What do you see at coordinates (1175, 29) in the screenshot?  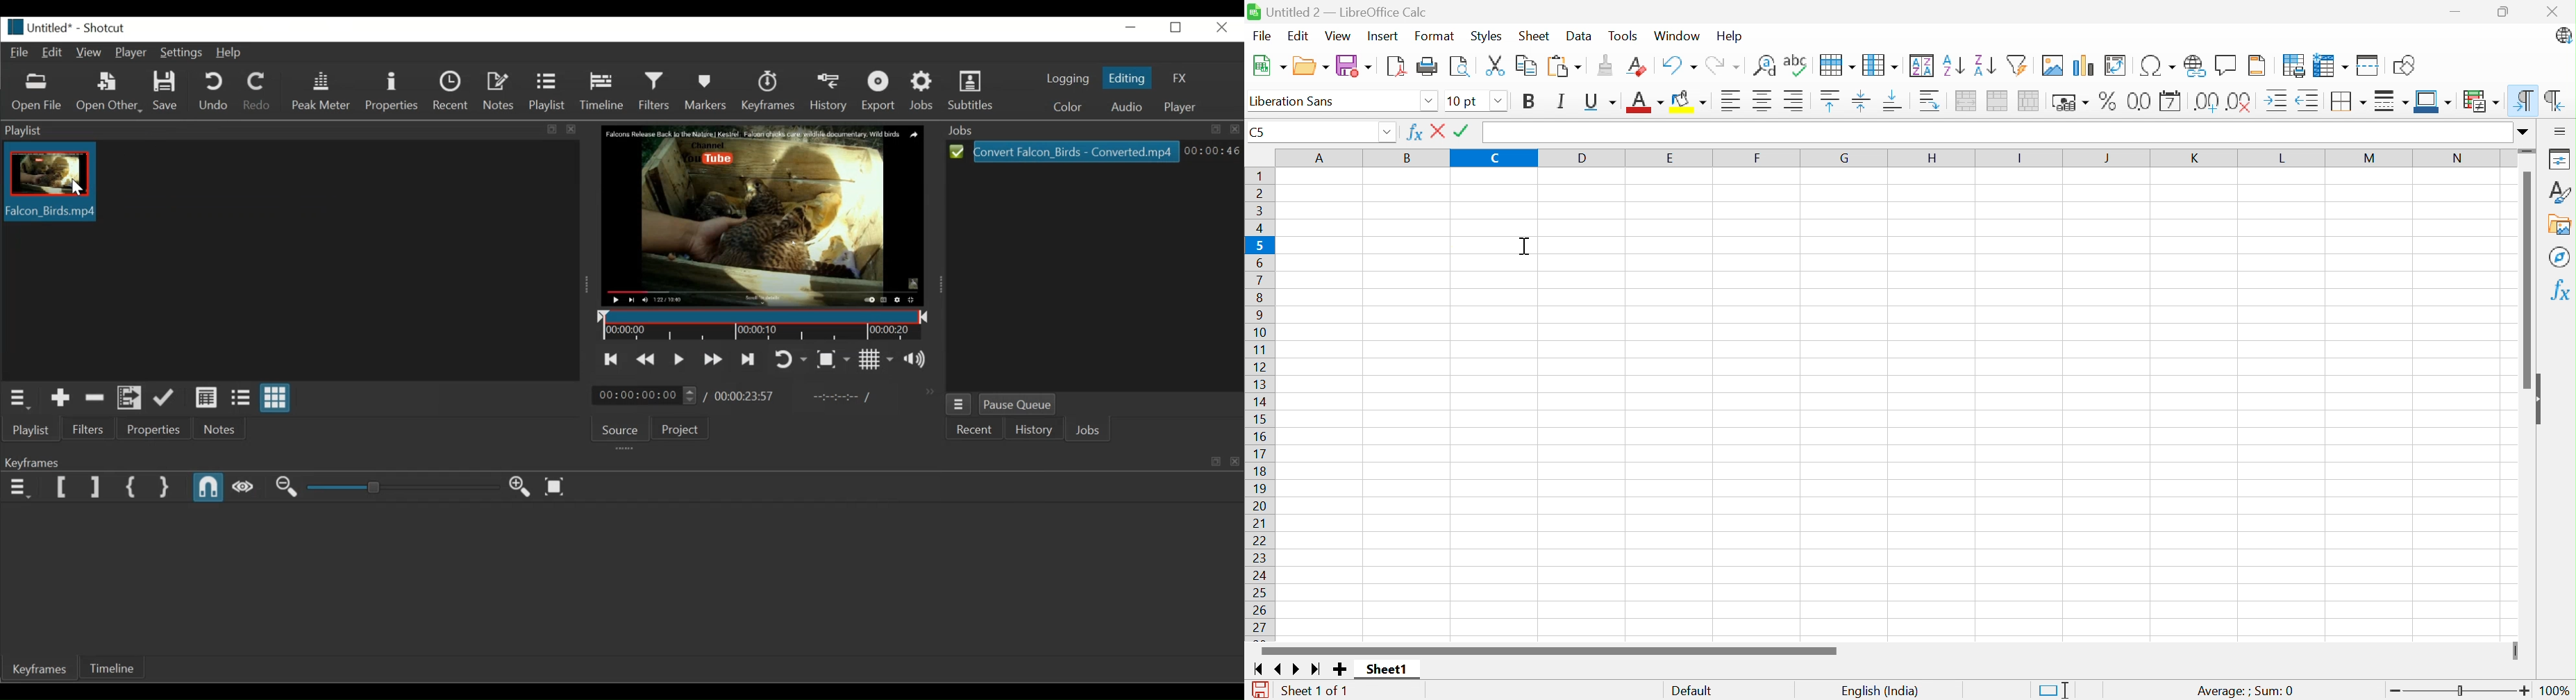 I see `Restore` at bounding box center [1175, 29].